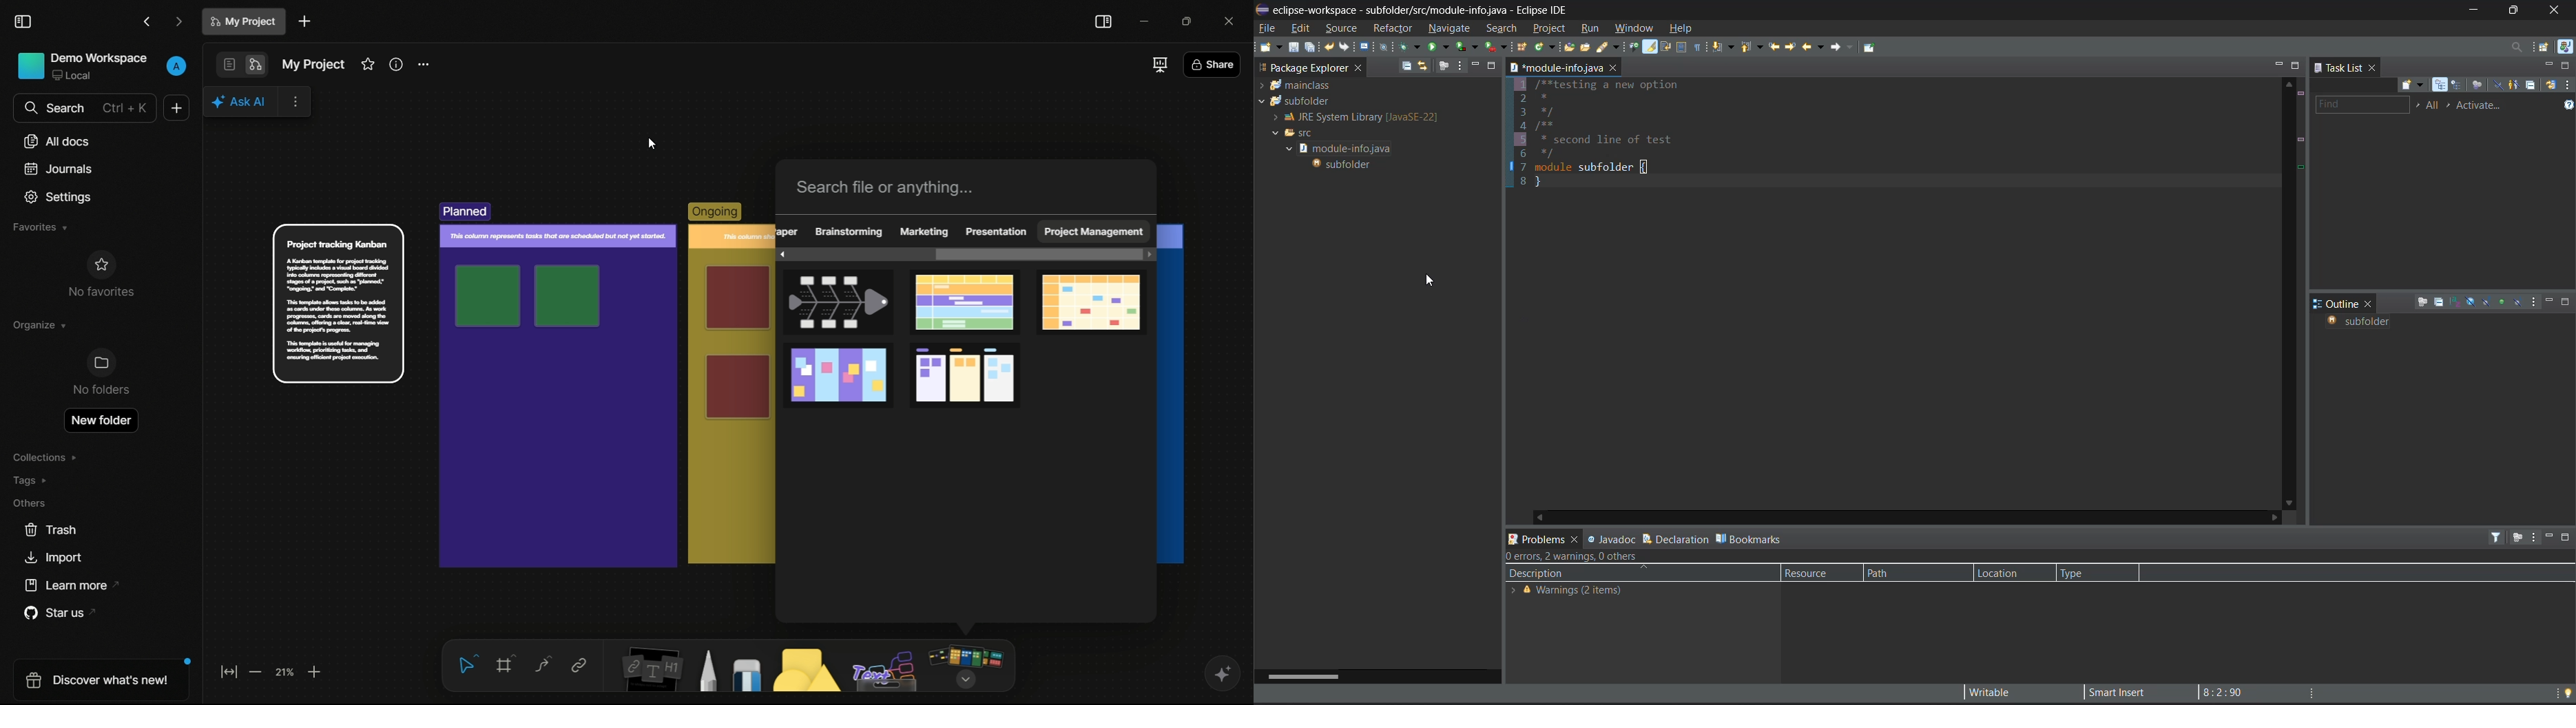 The image size is (2576, 728). Describe the element at coordinates (2339, 68) in the screenshot. I see `task list` at that location.